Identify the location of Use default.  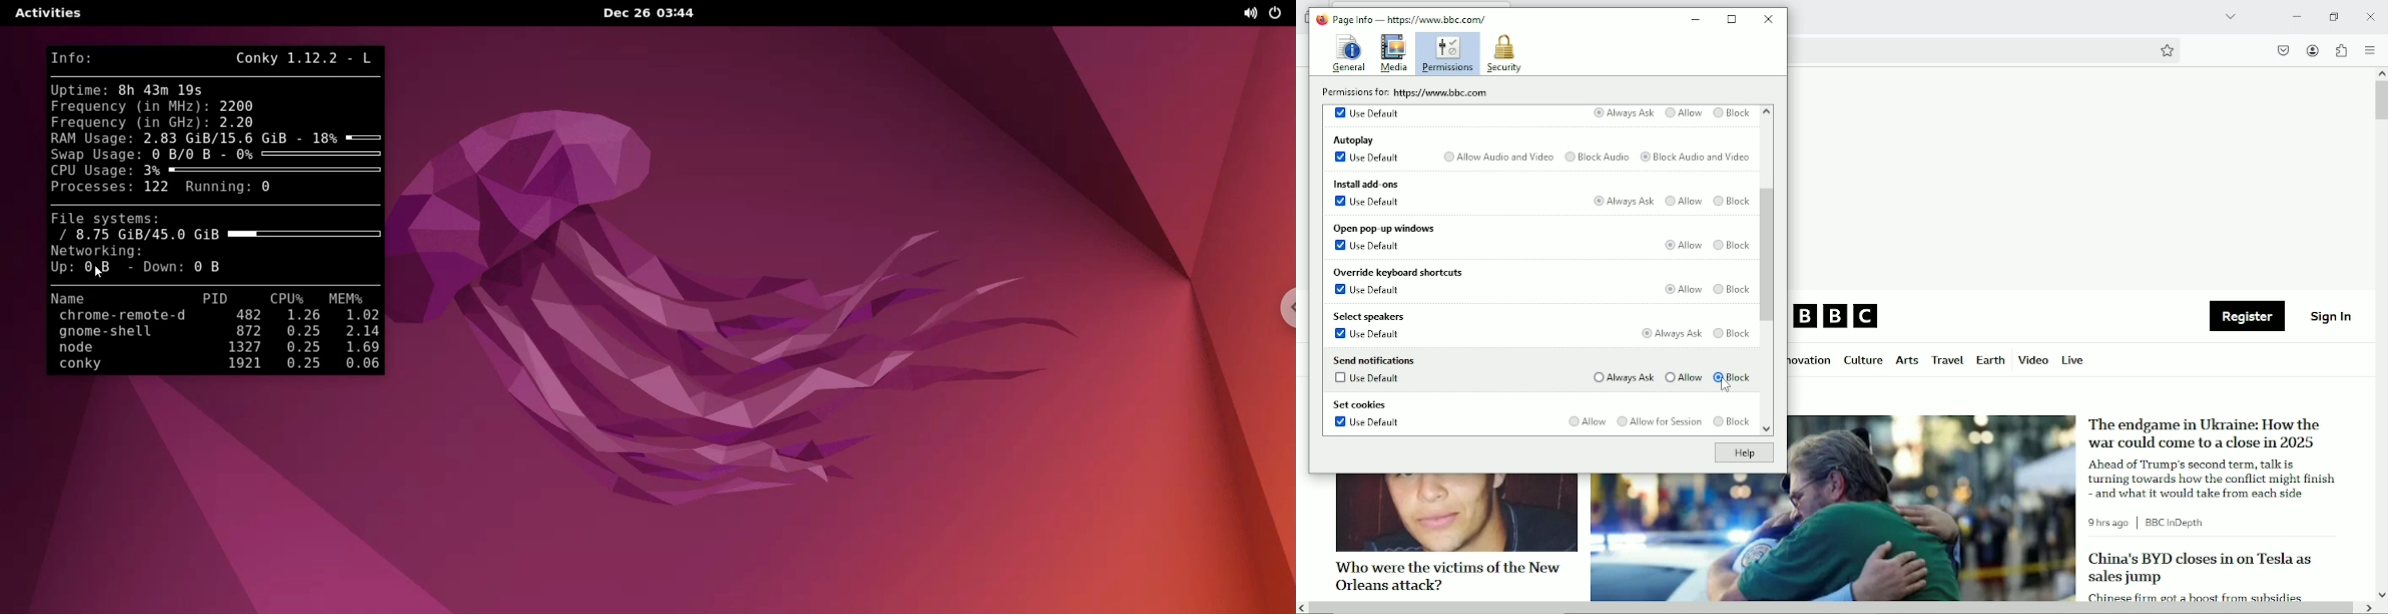
(1368, 424).